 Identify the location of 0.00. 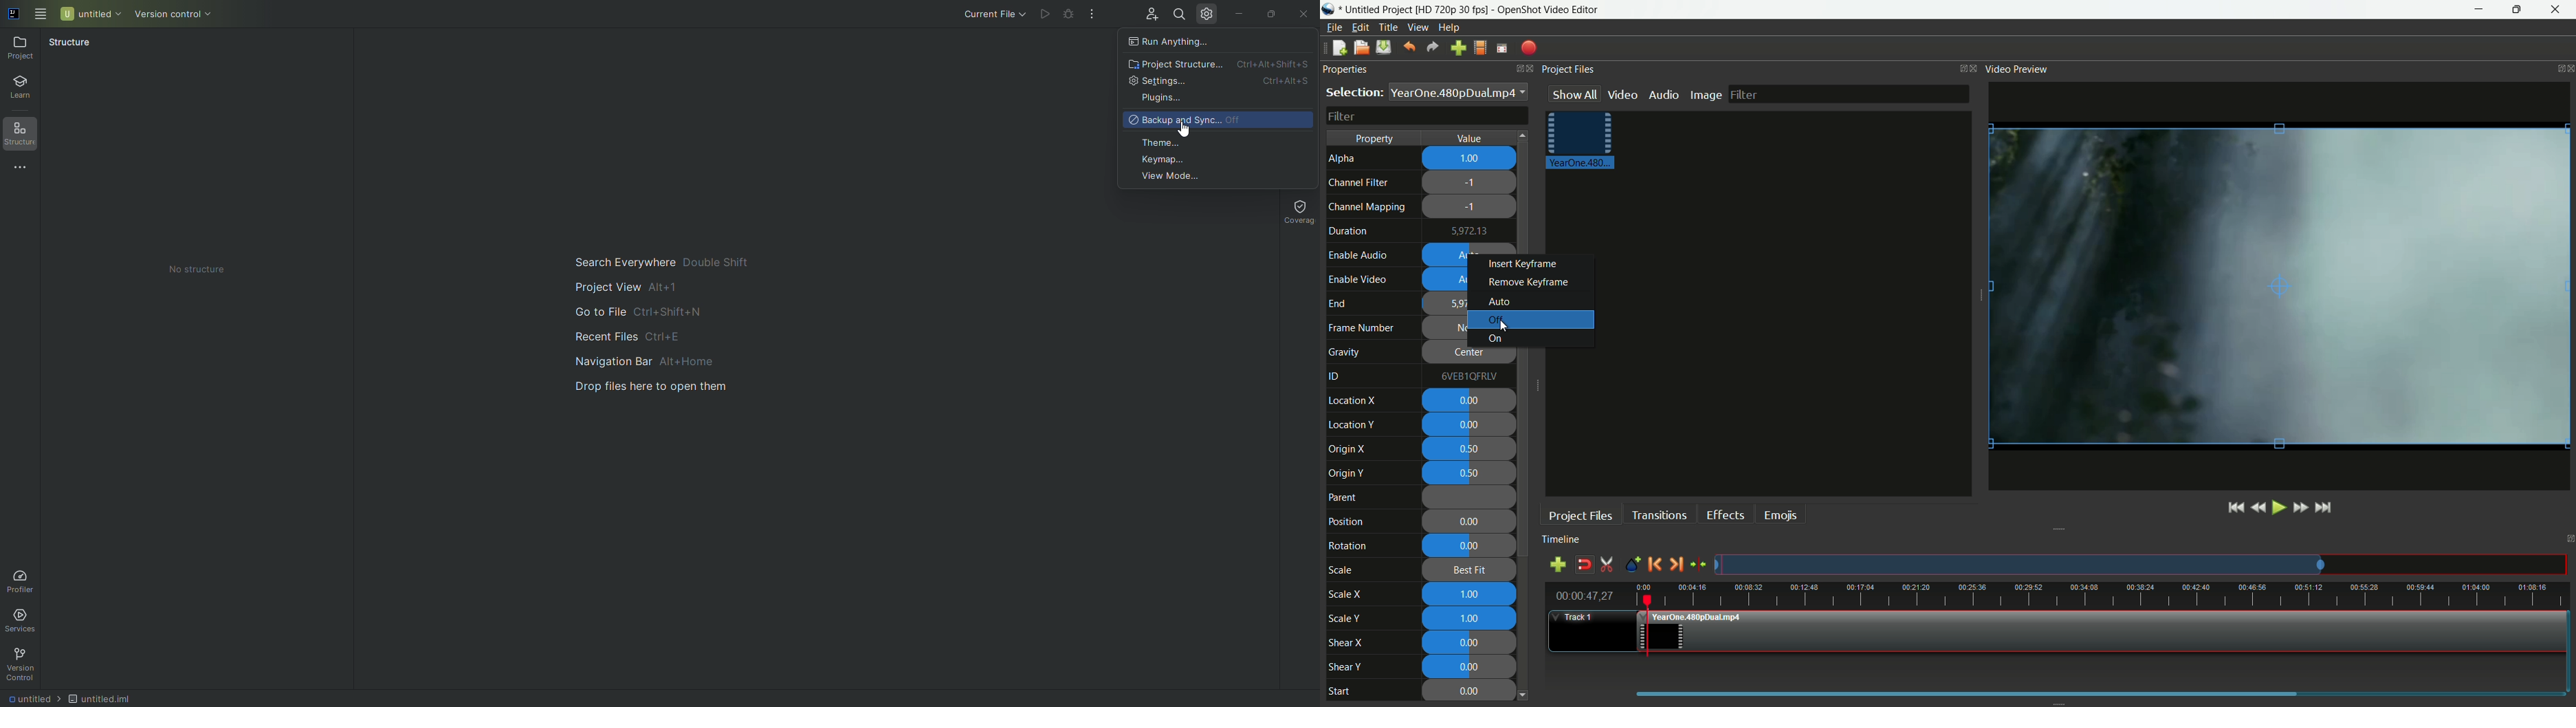
(1472, 664).